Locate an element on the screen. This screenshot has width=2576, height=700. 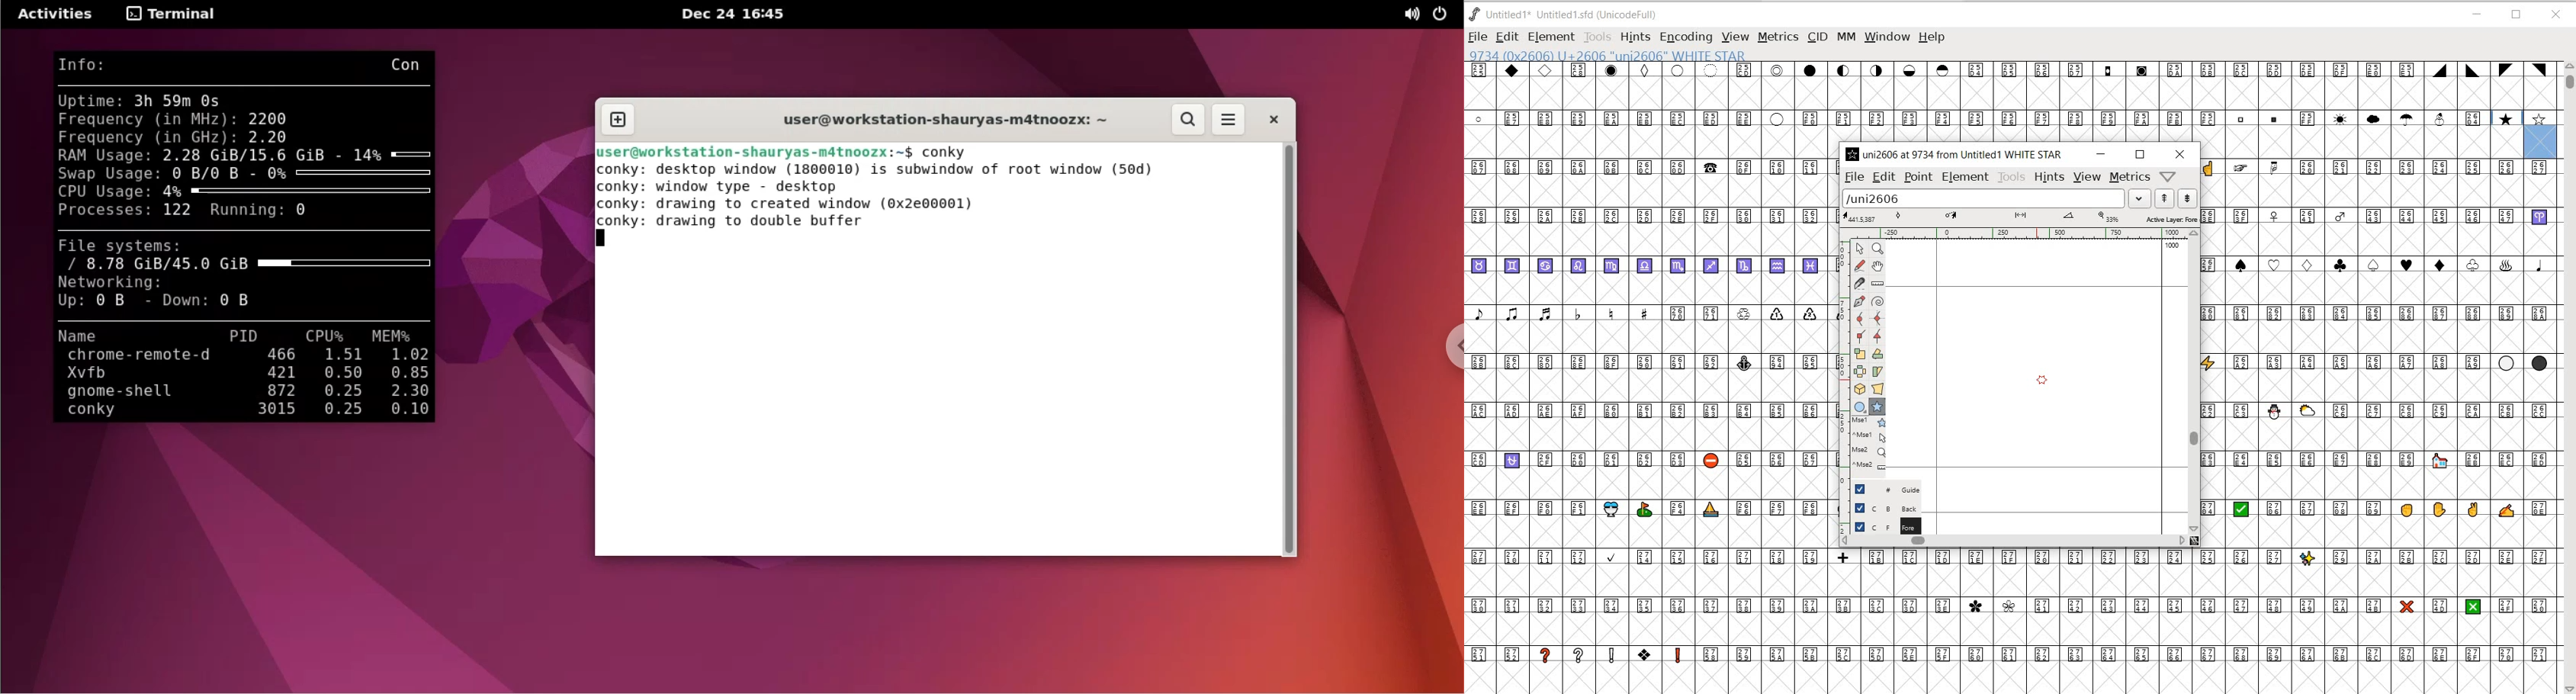
upload speed is located at coordinates (111, 303).